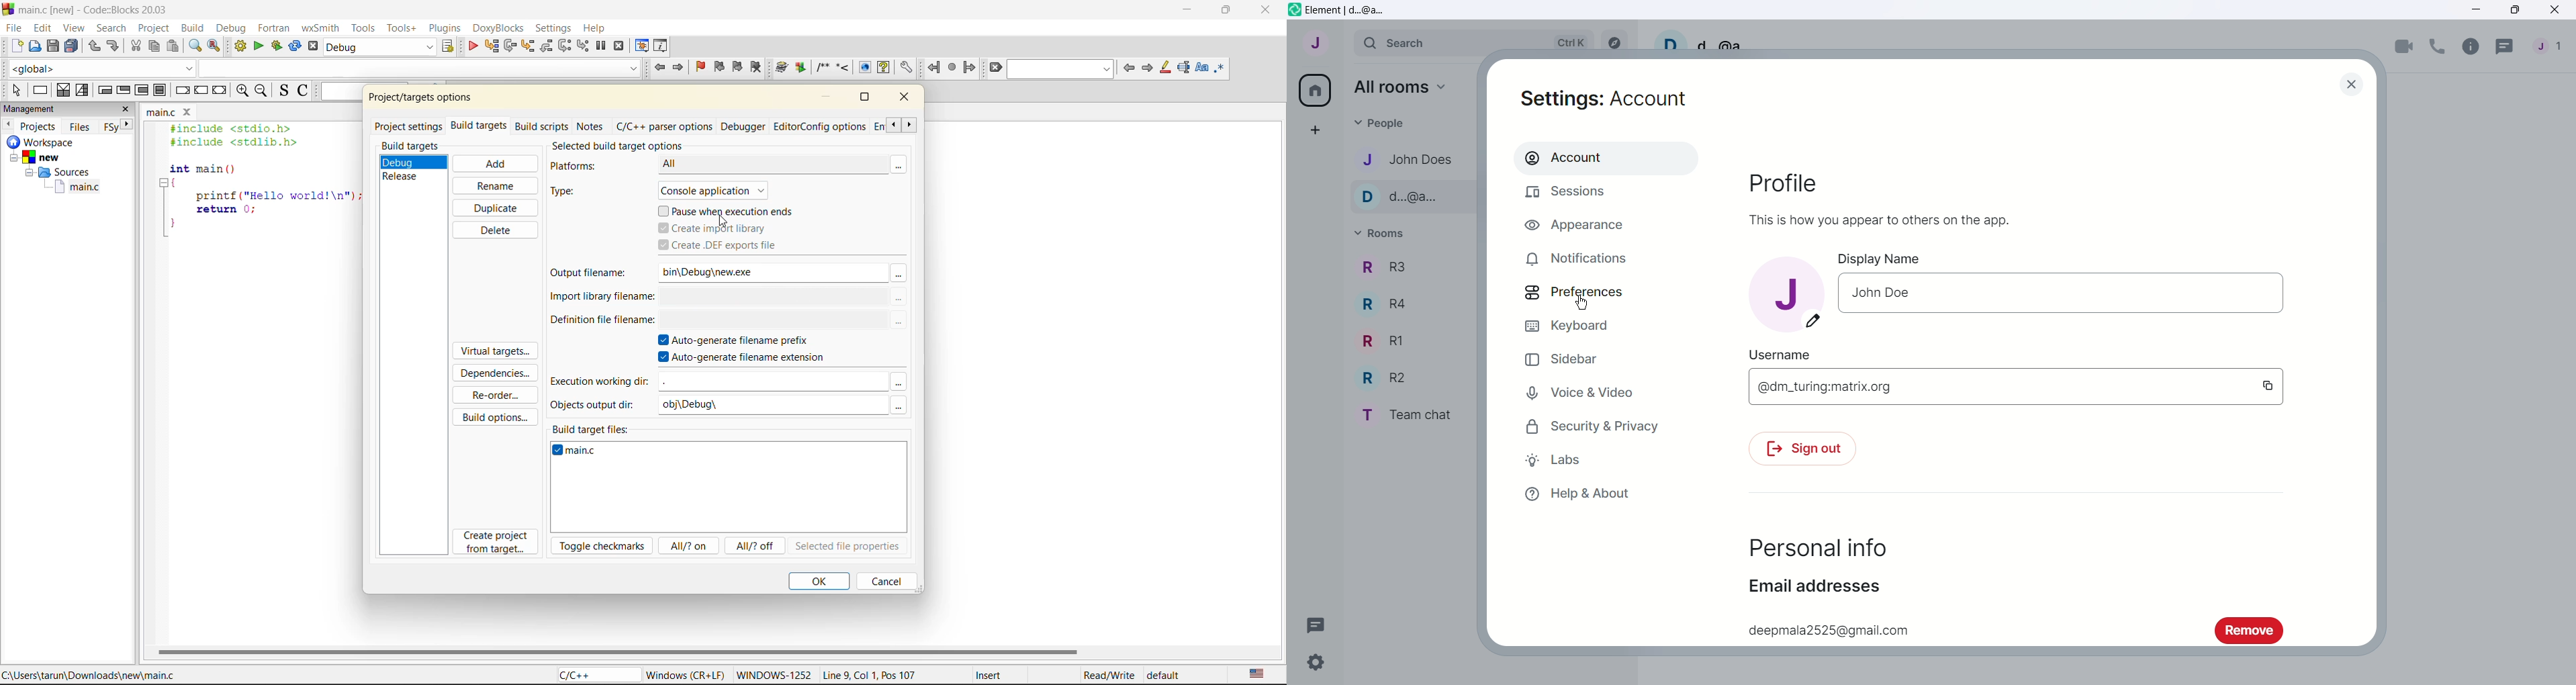  What do you see at coordinates (410, 125) in the screenshot?
I see `project settings` at bounding box center [410, 125].